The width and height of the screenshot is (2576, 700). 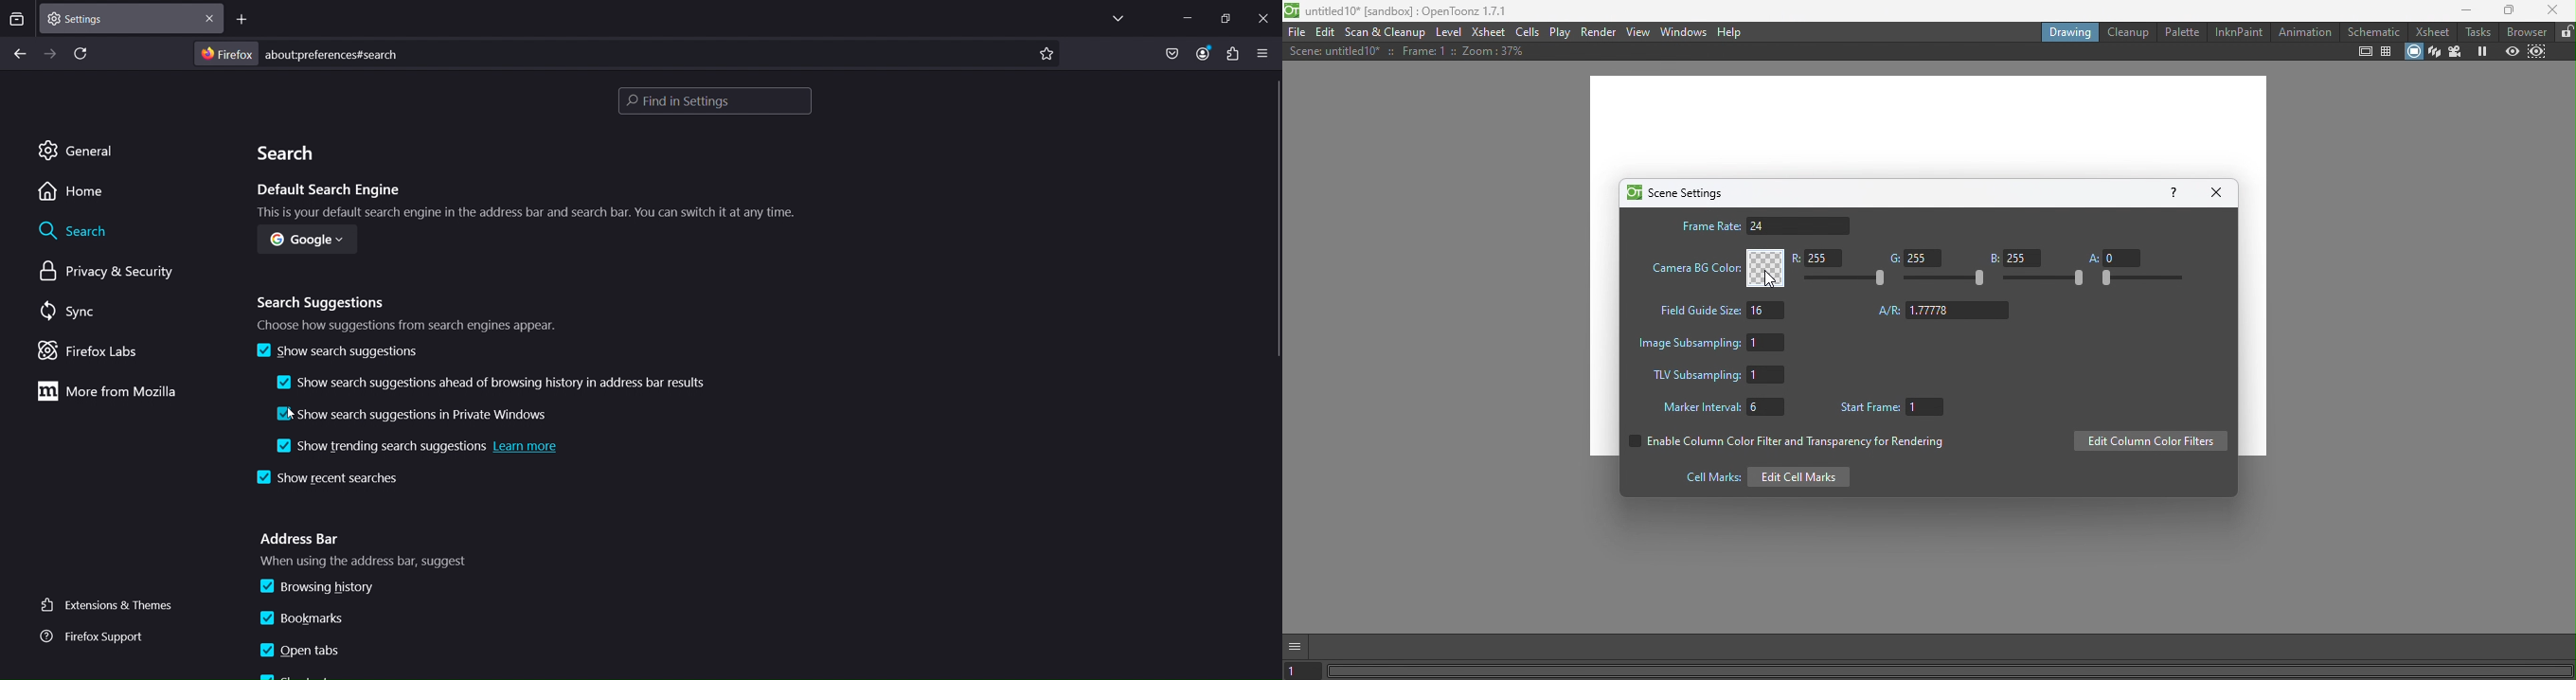 What do you see at coordinates (336, 351) in the screenshot?
I see `show search suggestions` at bounding box center [336, 351].